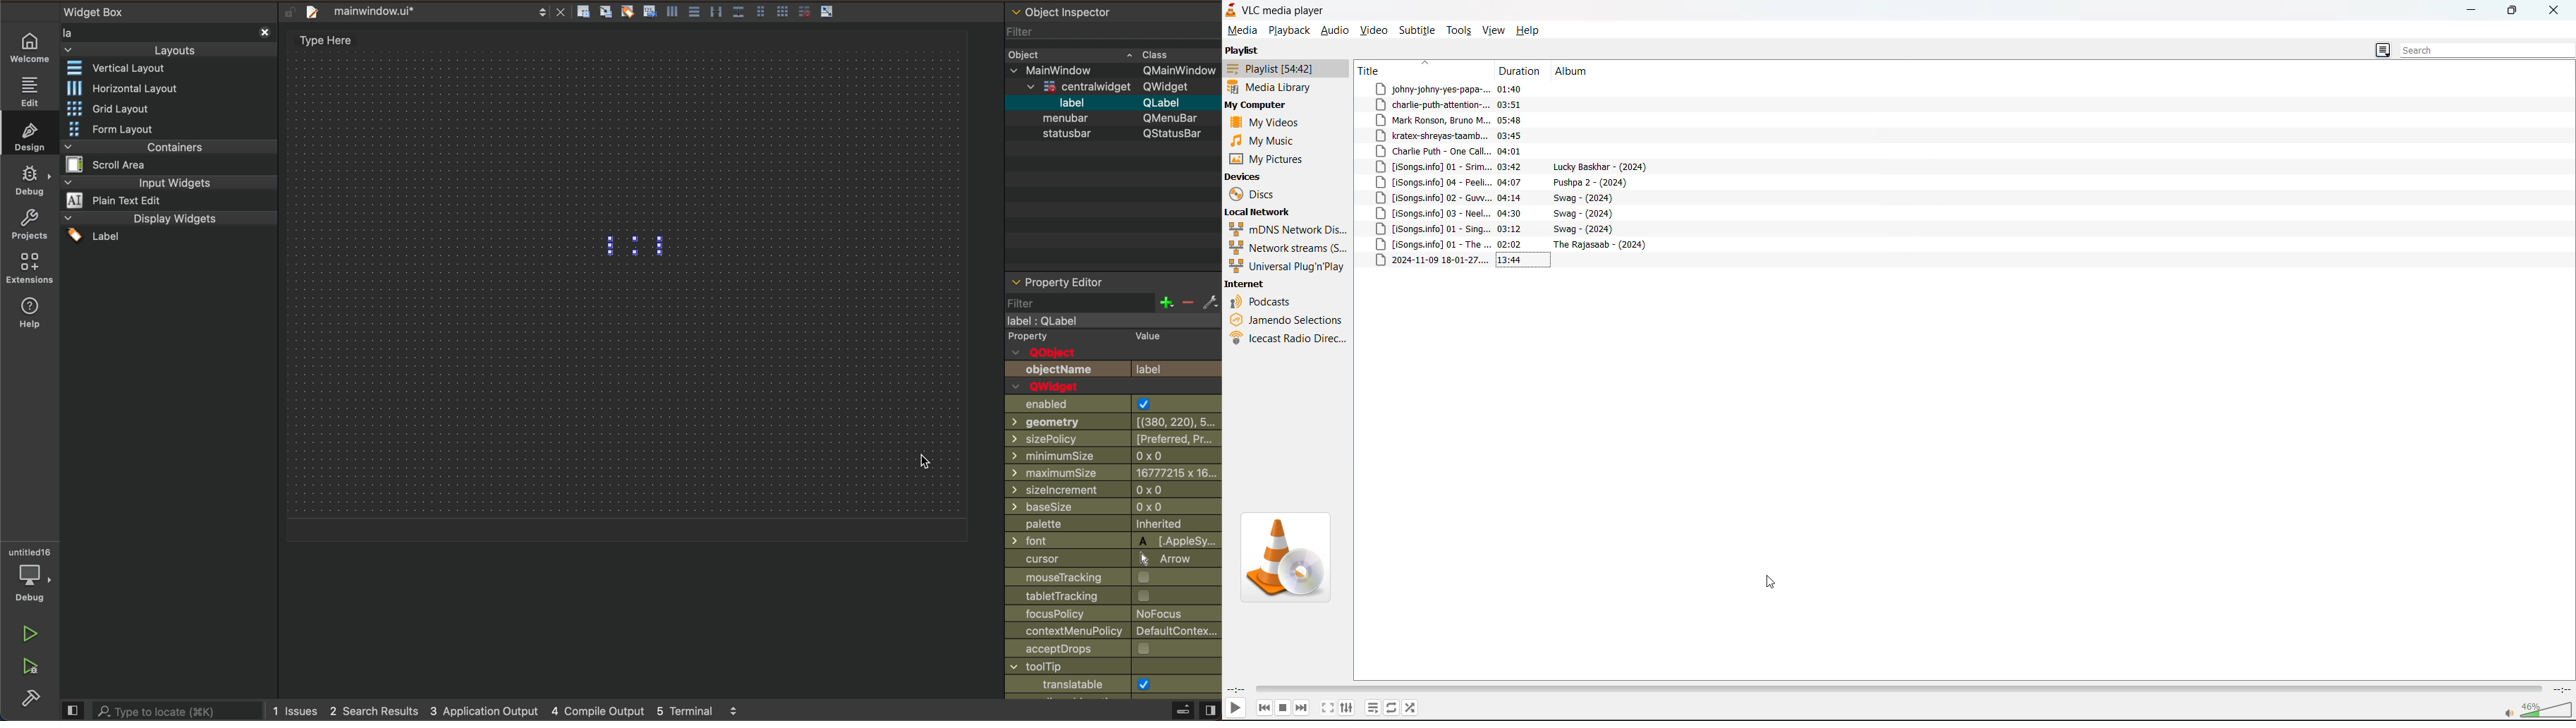  Describe the element at coordinates (1114, 440) in the screenshot. I see `size policy` at that location.